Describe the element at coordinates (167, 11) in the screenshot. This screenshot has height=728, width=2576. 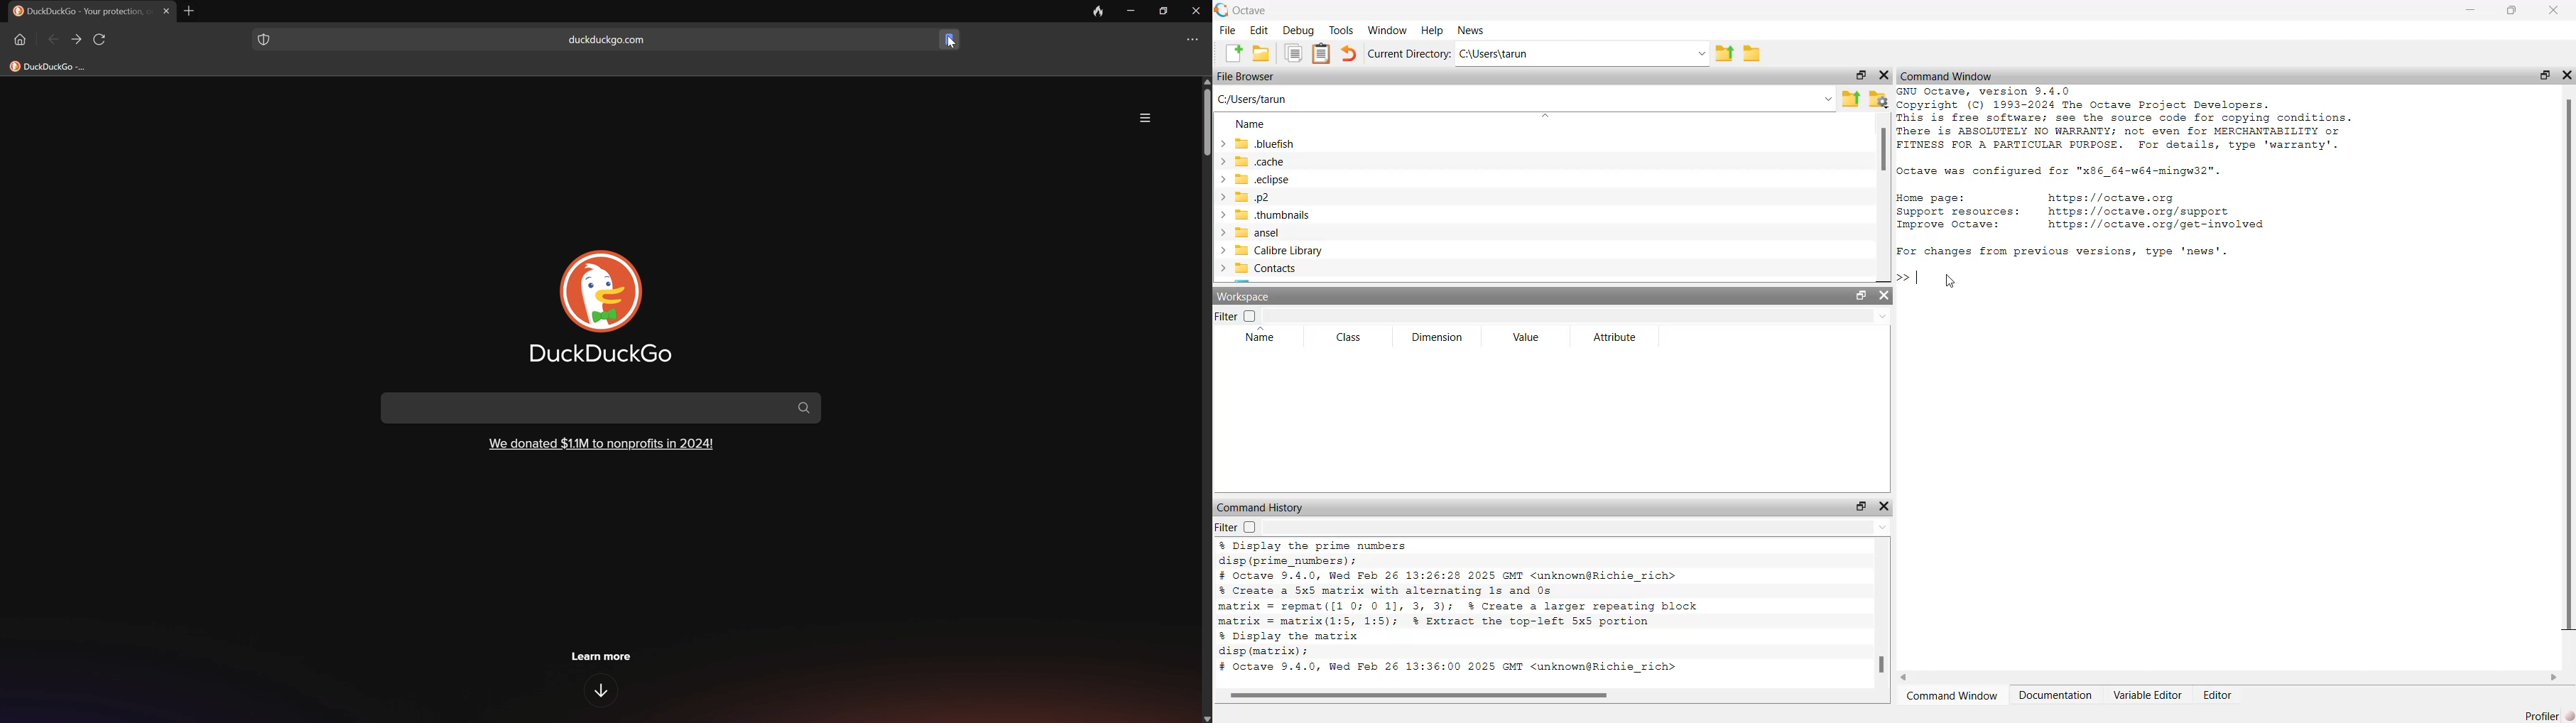
I see `Close` at that location.